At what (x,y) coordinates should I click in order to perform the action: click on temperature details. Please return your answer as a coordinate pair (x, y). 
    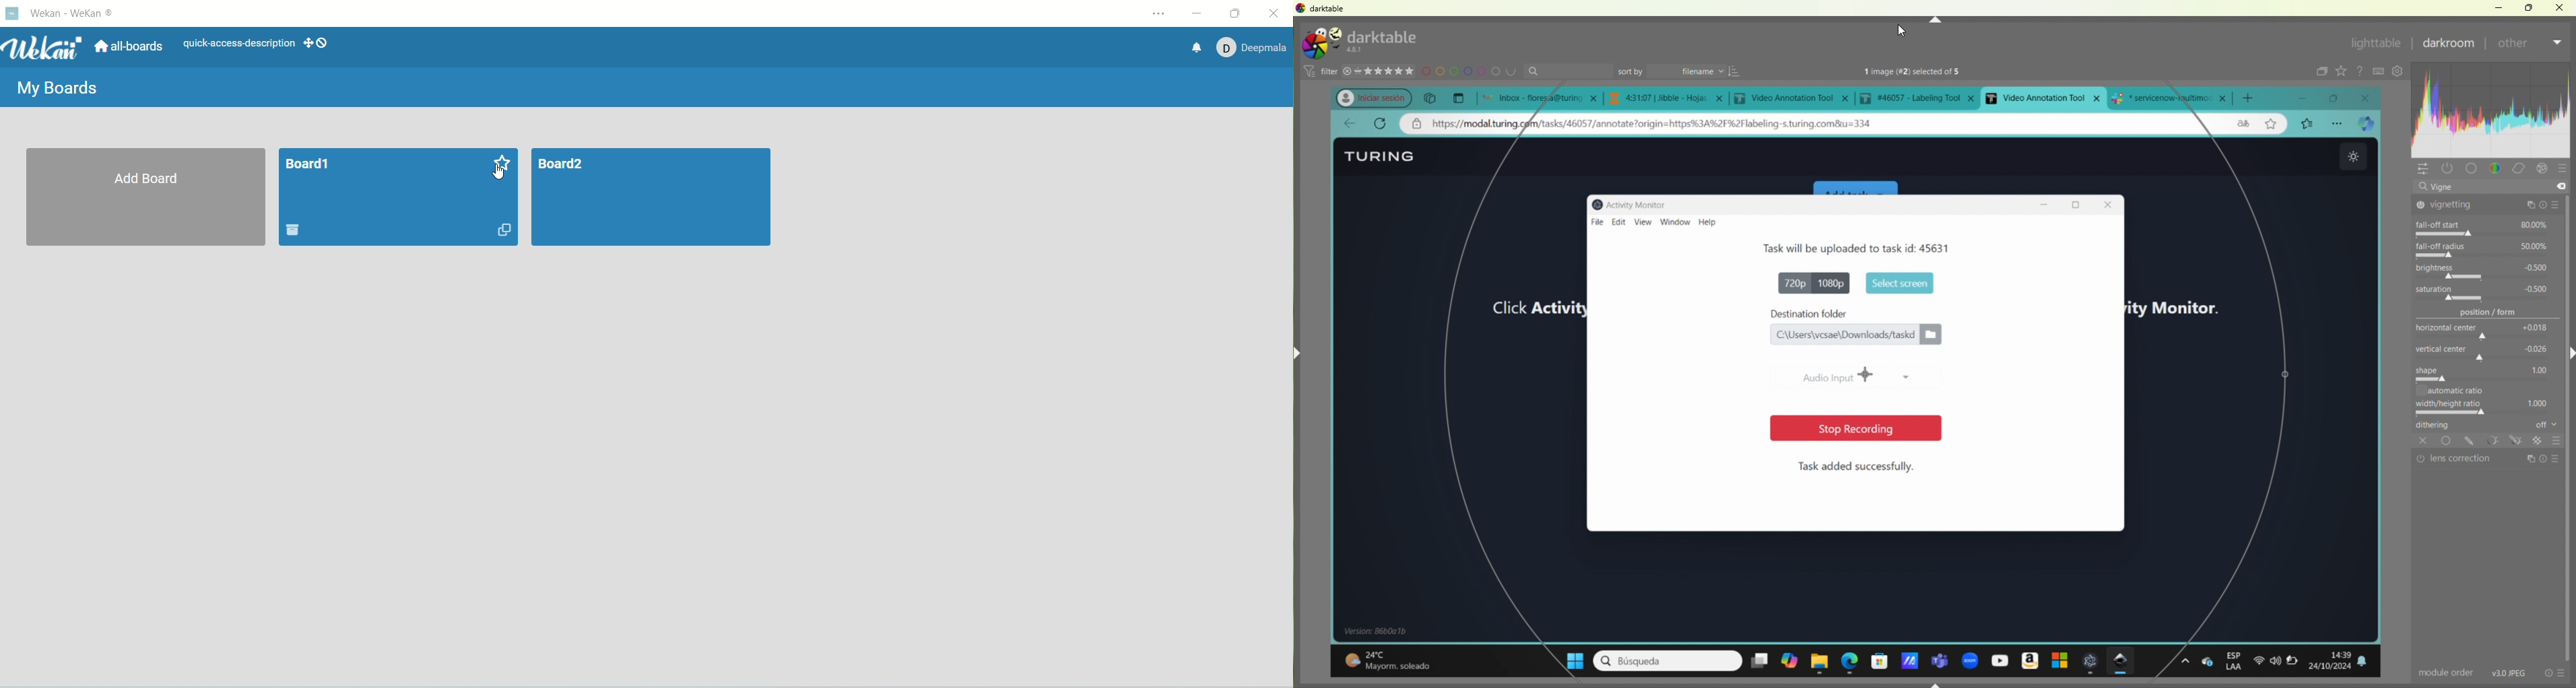
    Looking at the image, I should click on (1395, 657).